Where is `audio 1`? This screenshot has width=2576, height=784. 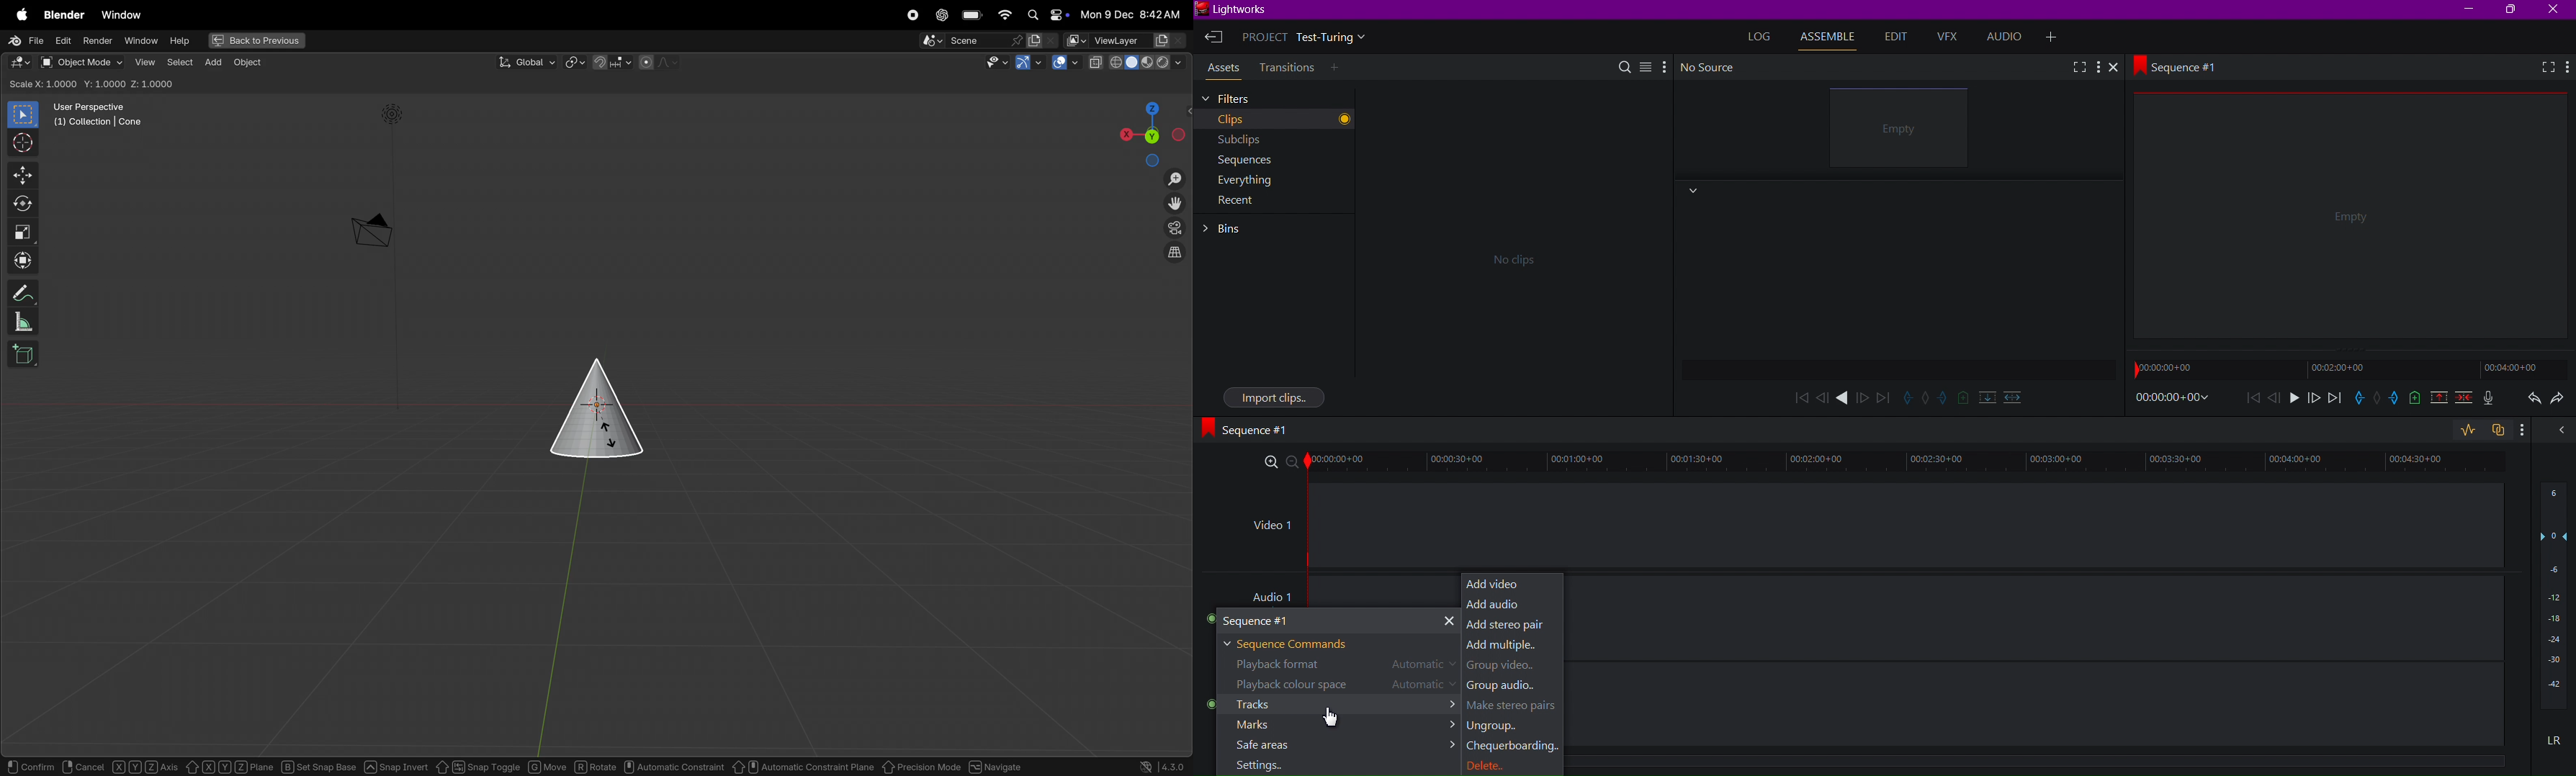 audio 1 is located at coordinates (1277, 594).